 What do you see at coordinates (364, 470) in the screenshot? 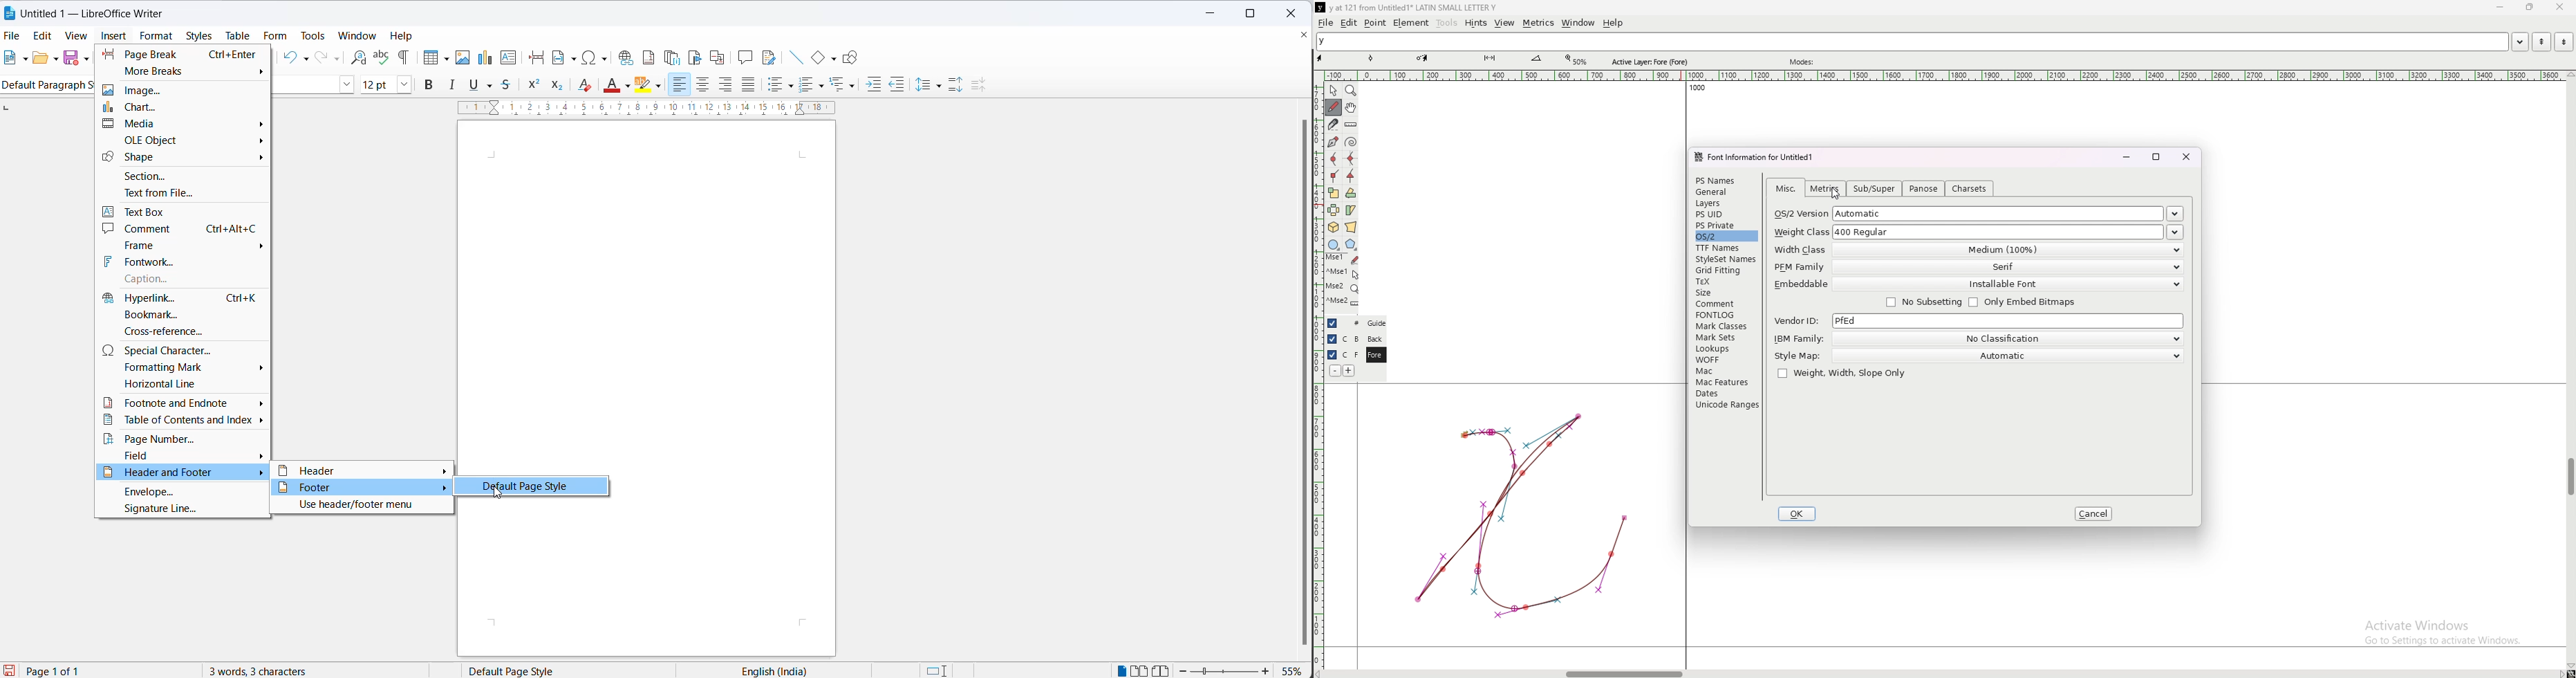
I see `header` at bounding box center [364, 470].